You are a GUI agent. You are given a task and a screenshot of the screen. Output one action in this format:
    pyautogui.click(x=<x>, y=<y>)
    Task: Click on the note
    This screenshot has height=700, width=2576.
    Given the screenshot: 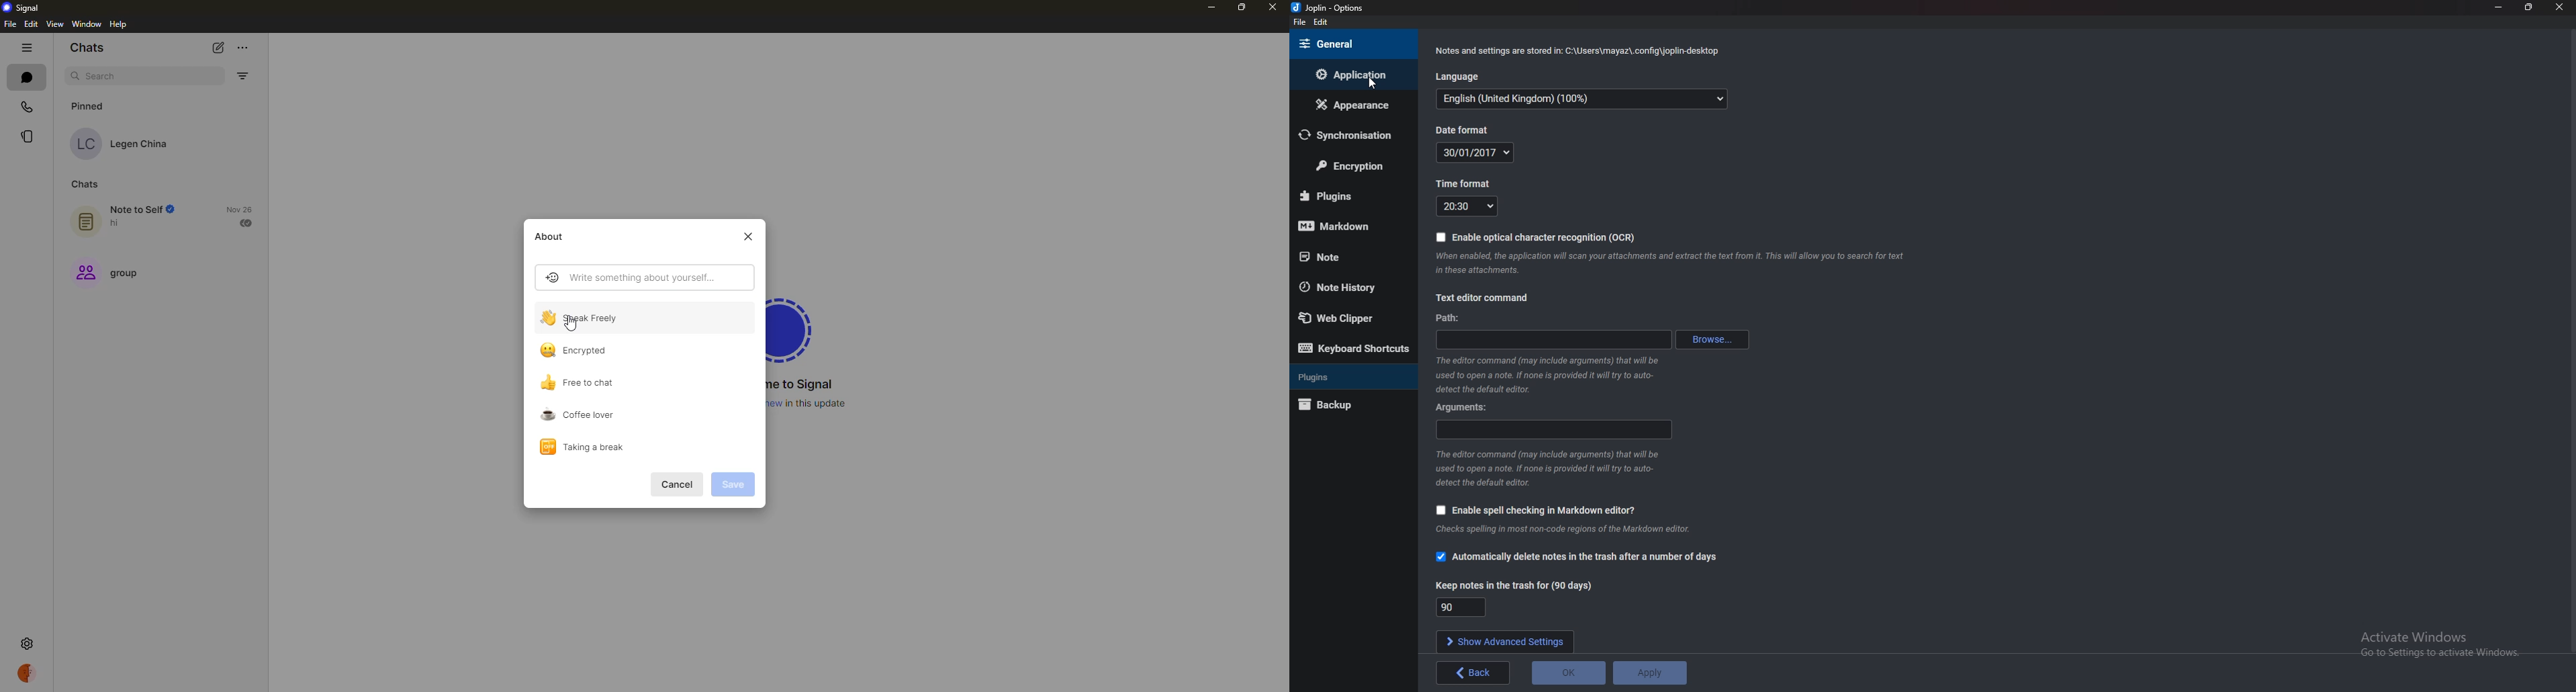 What is the action you would take?
    pyautogui.click(x=1344, y=257)
    